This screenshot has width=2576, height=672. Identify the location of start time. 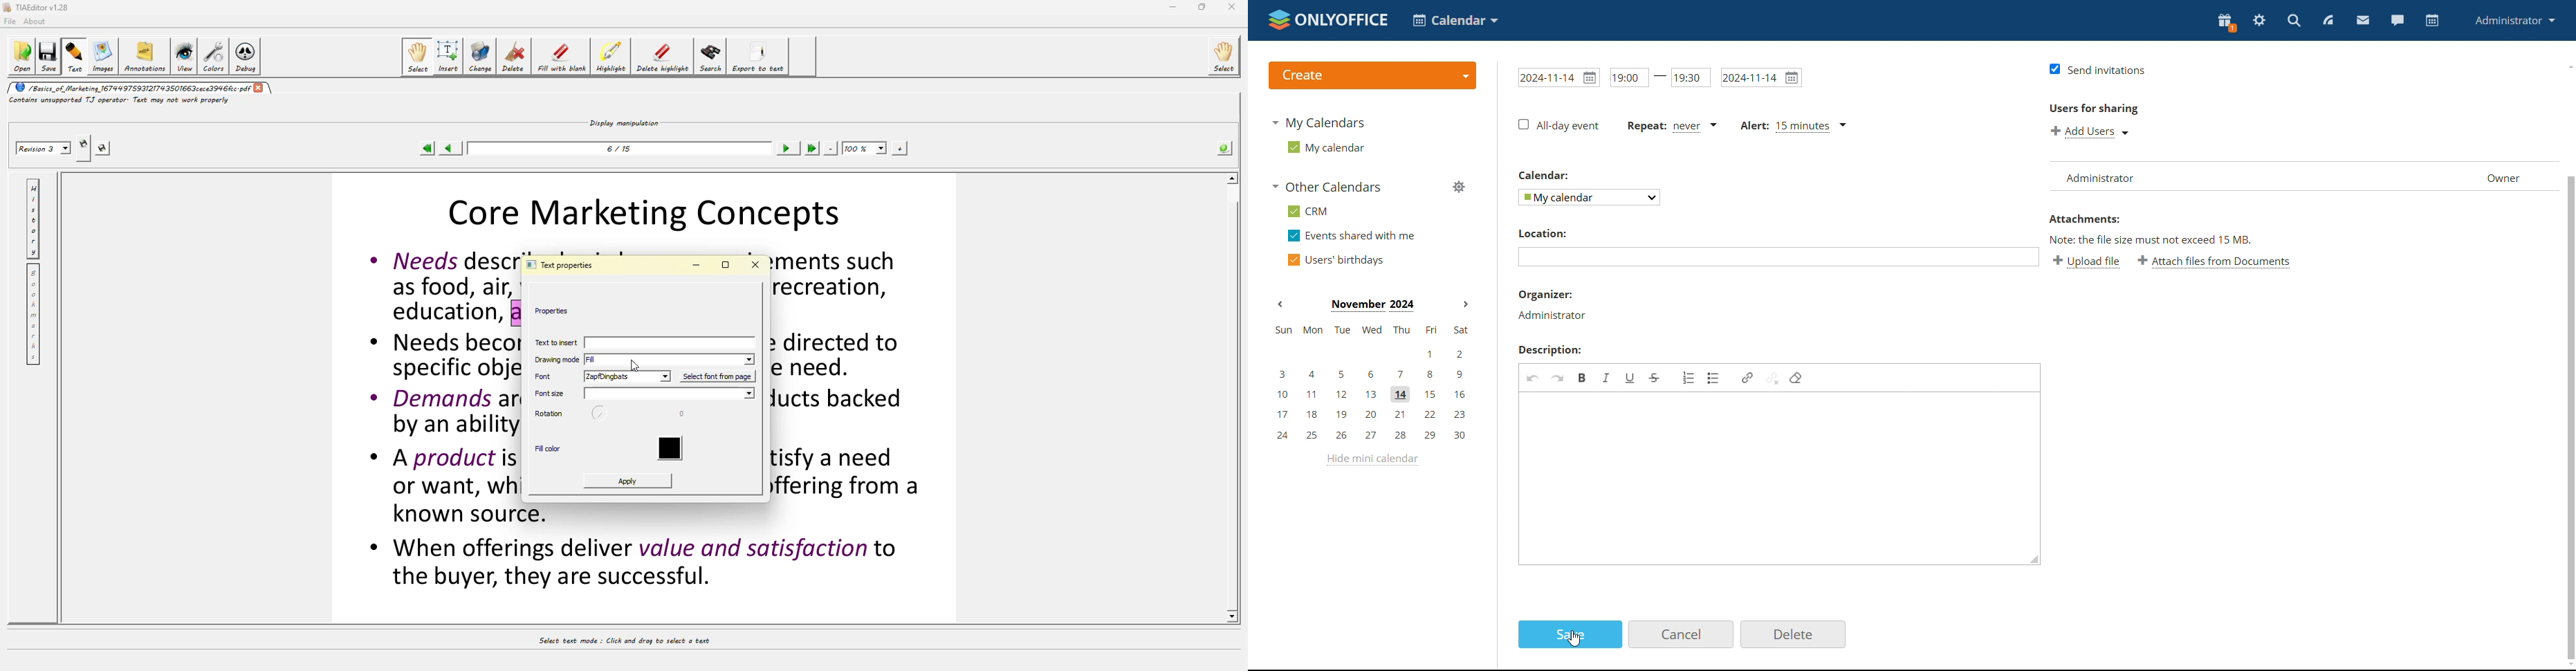
(1559, 78).